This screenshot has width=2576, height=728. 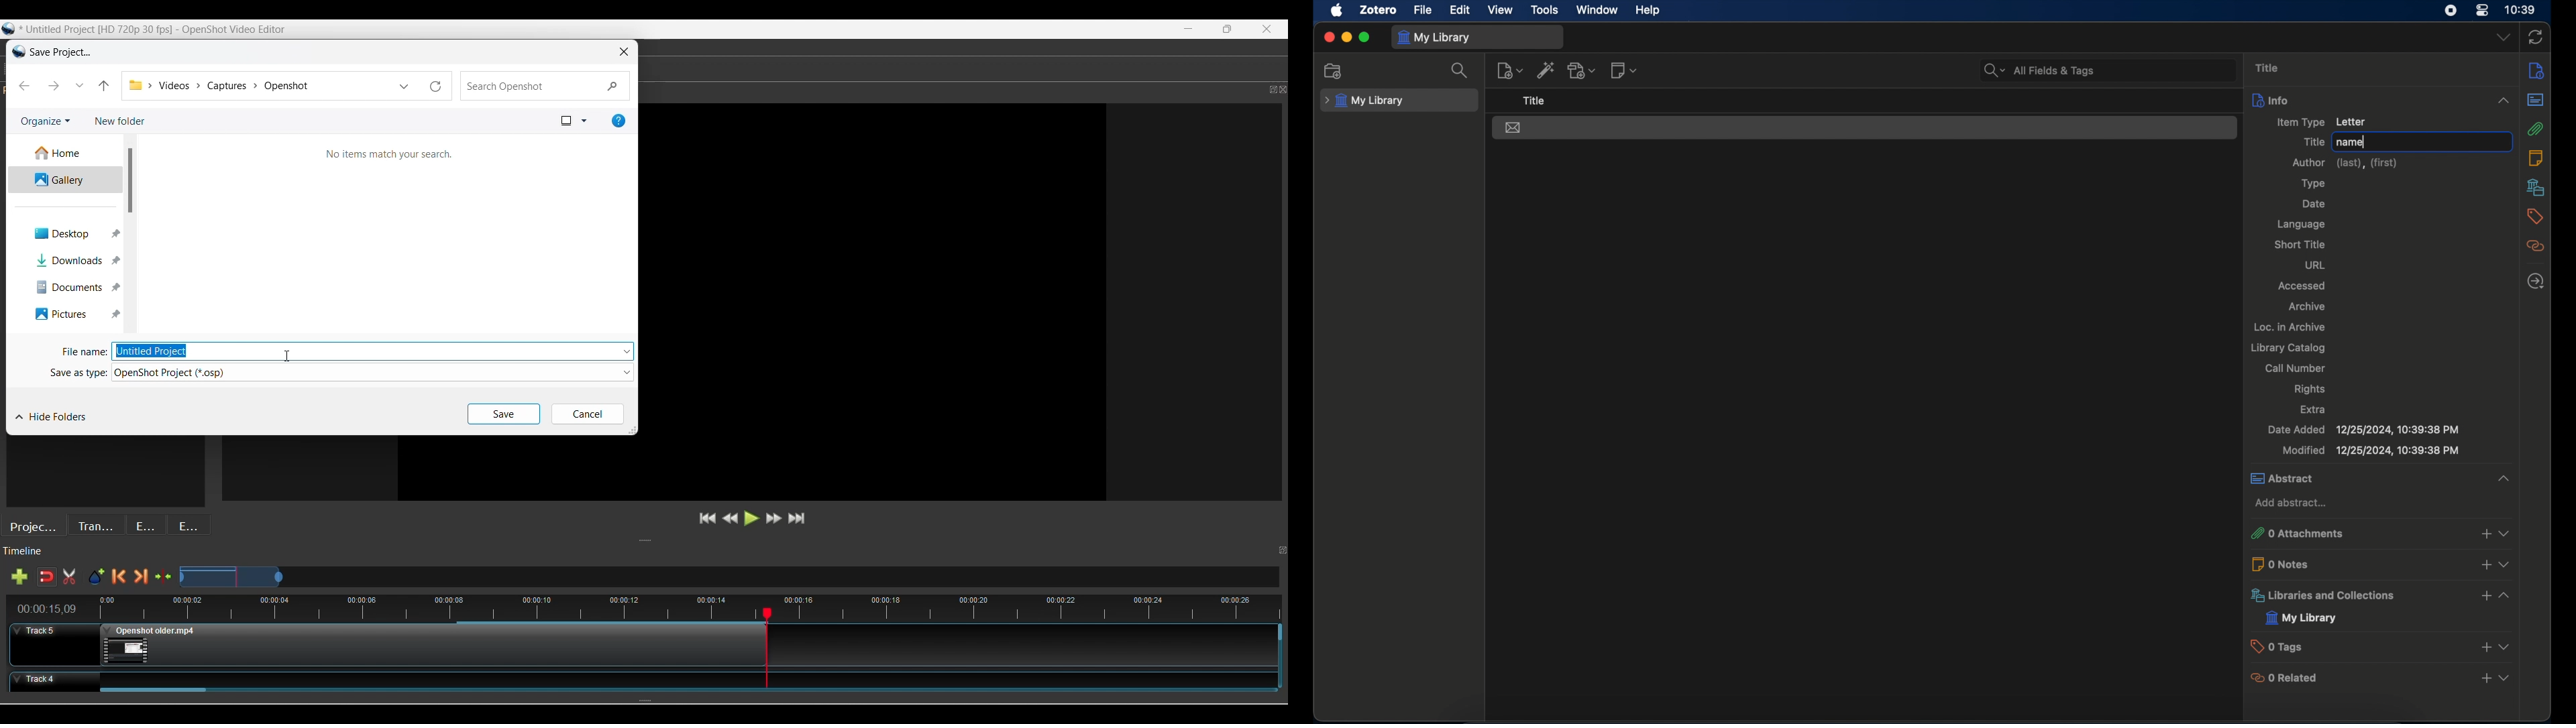 What do you see at coordinates (8, 32) in the screenshot?
I see `logo` at bounding box center [8, 32].